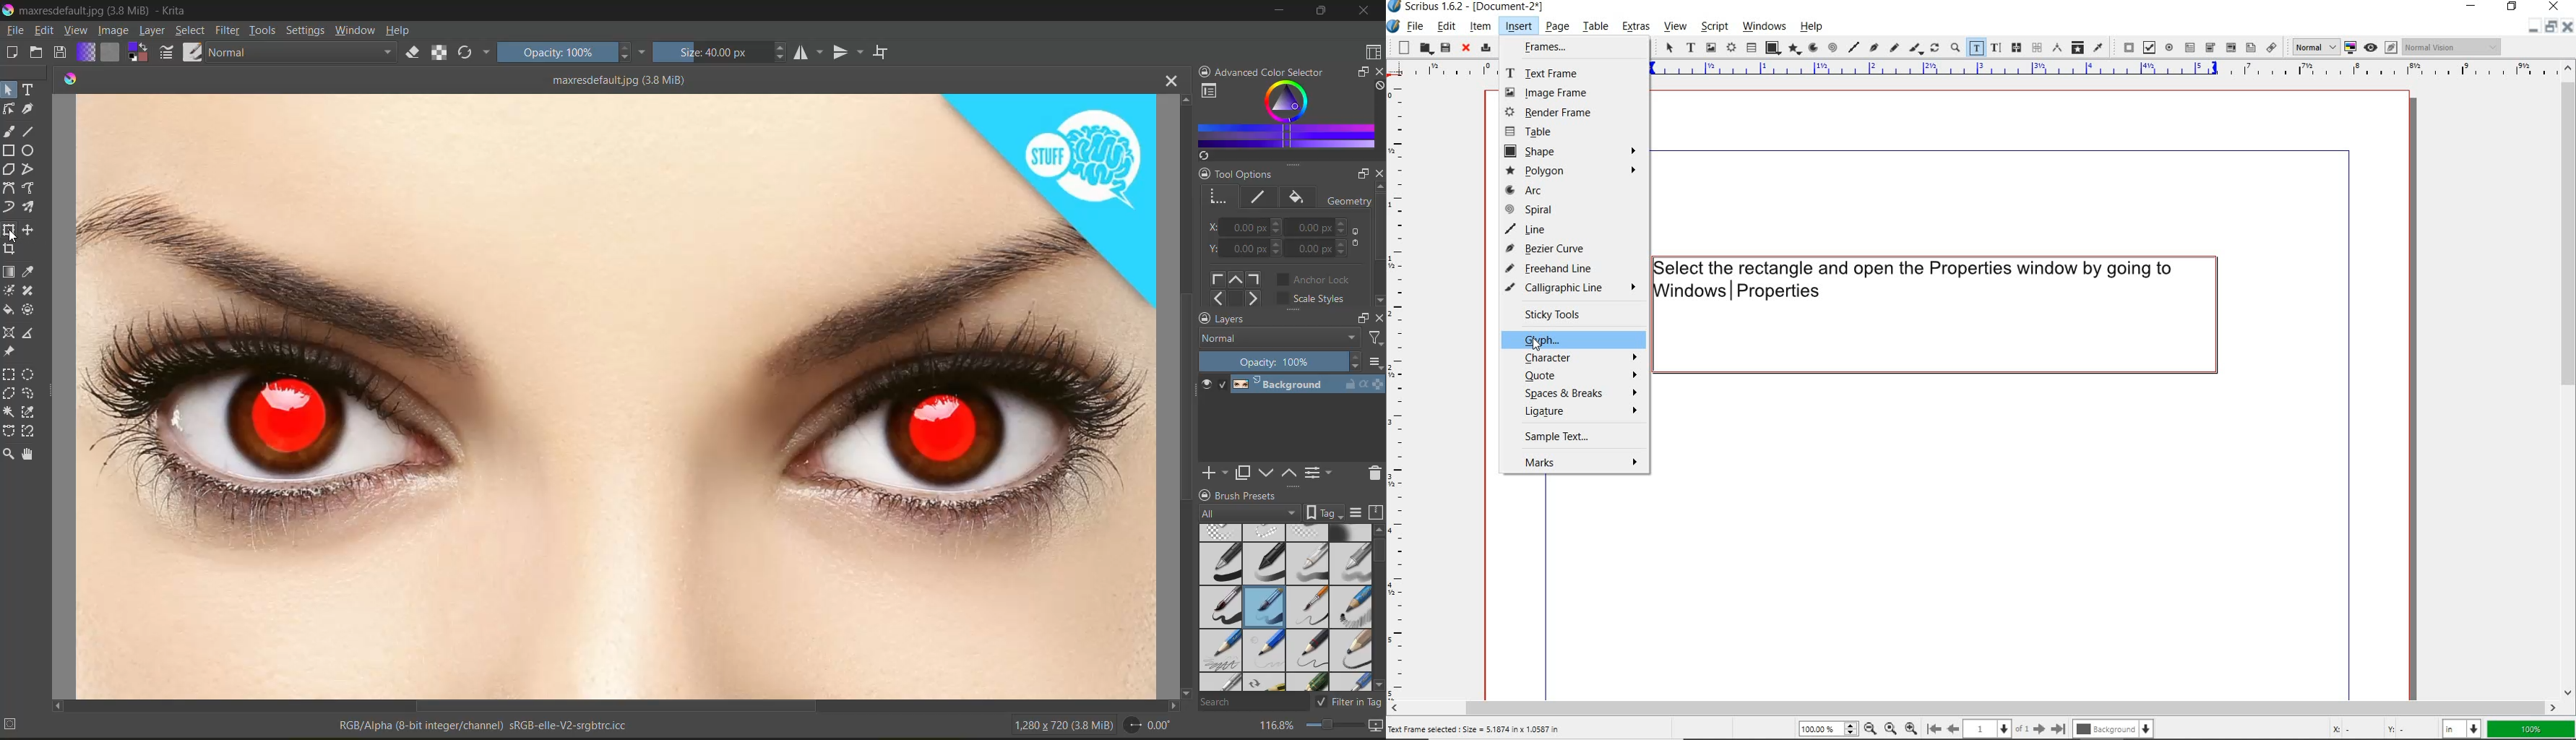  What do you see at coordinates (1447, 26) in the screenshot?
I see `edit` at bounding box center [1447, 26].